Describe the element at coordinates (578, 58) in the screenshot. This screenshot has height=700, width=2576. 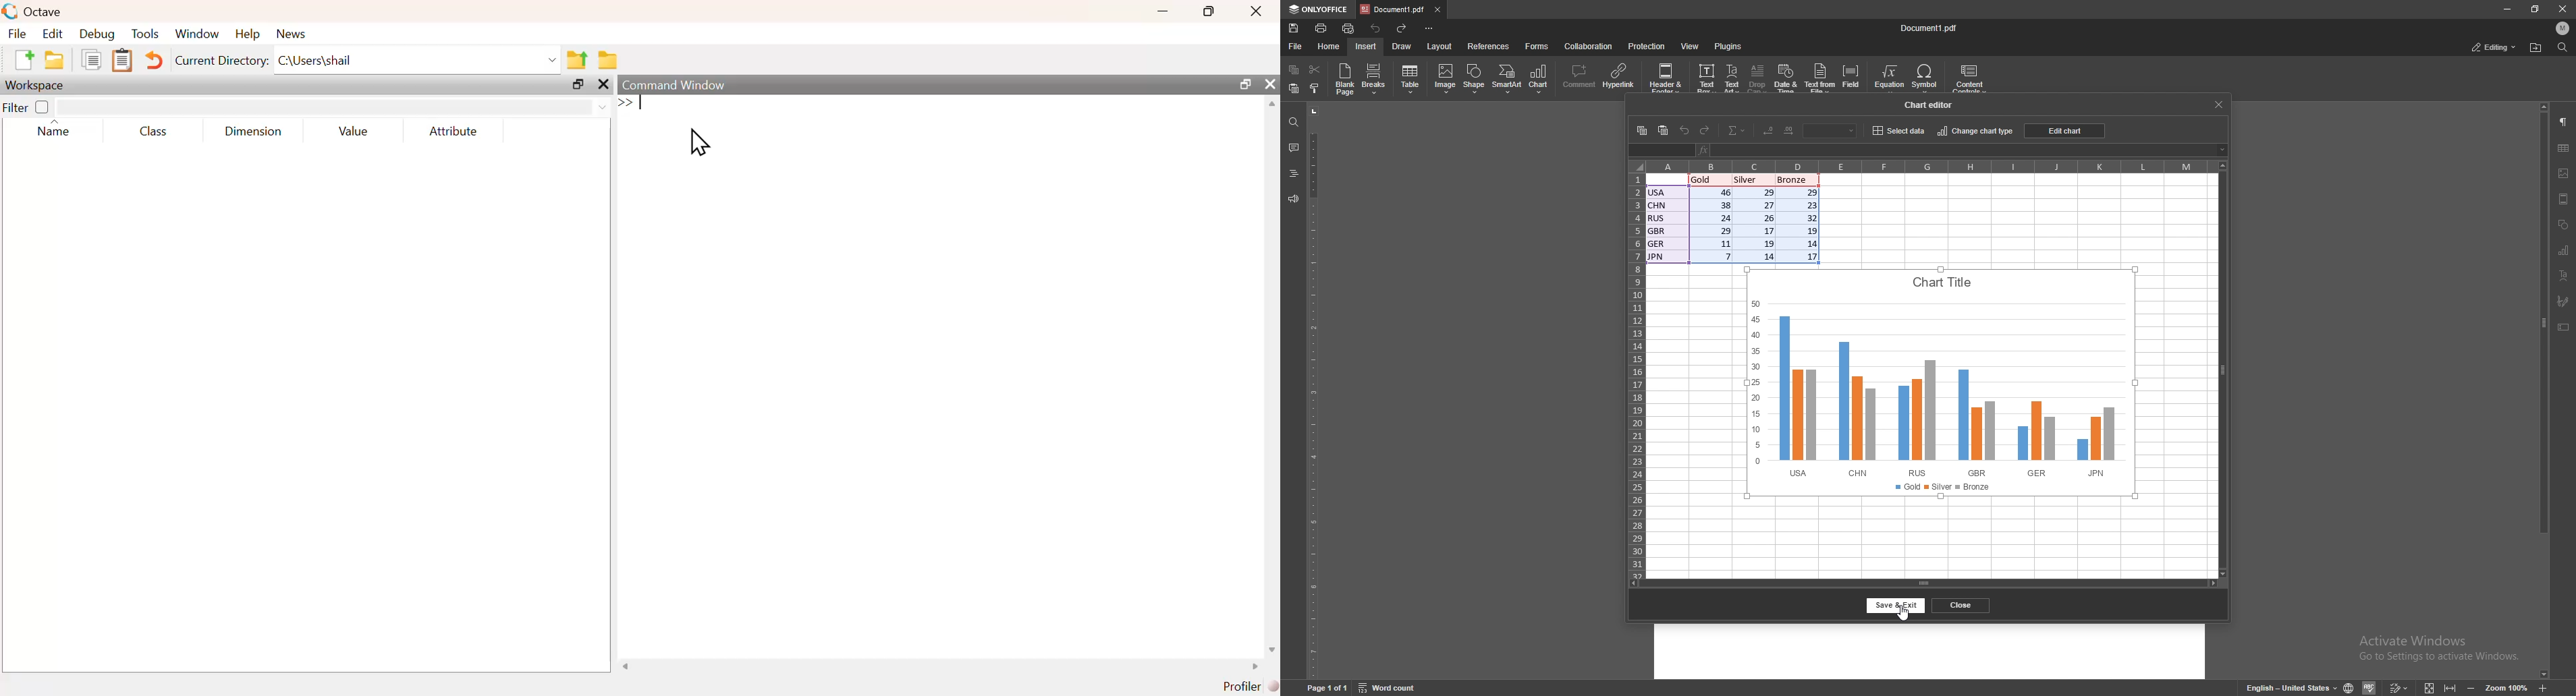
I see `one directory up` at that location.